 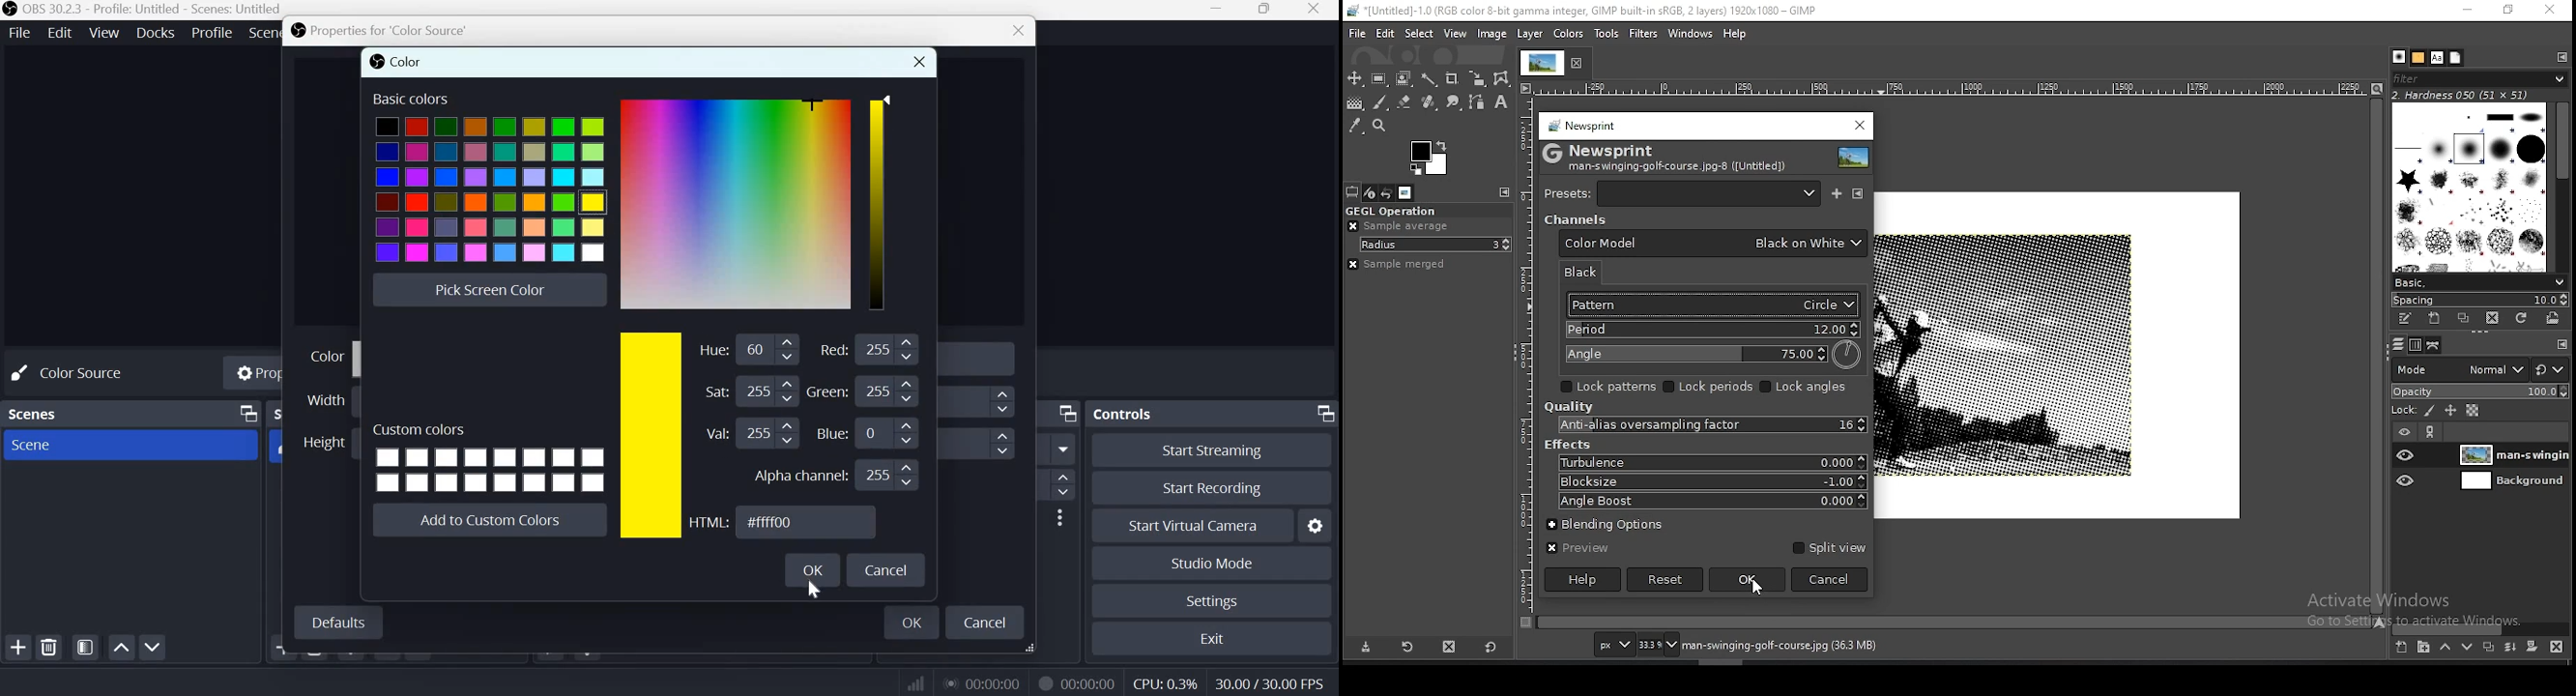 I want to click on opacity, so click(x=2479, y=391).